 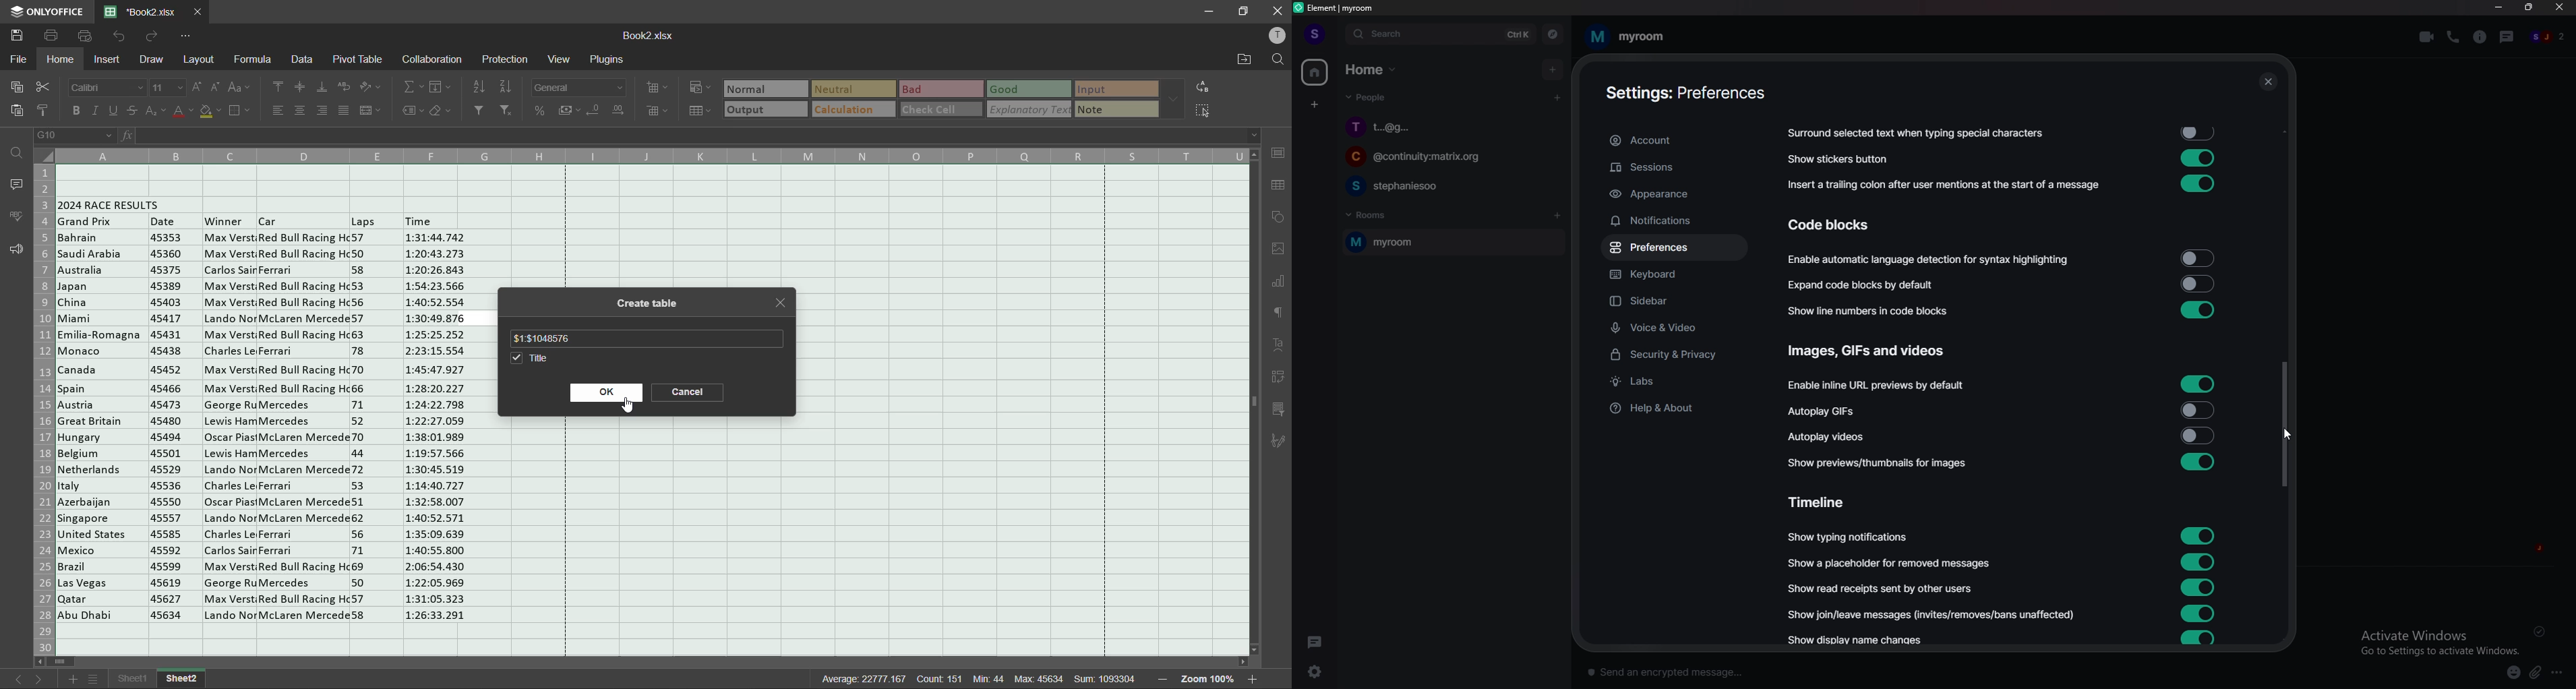 What do you see at coordinates (2508, 672) in the screenshot?
I see `emoji` at bounding box center [2508, 672].